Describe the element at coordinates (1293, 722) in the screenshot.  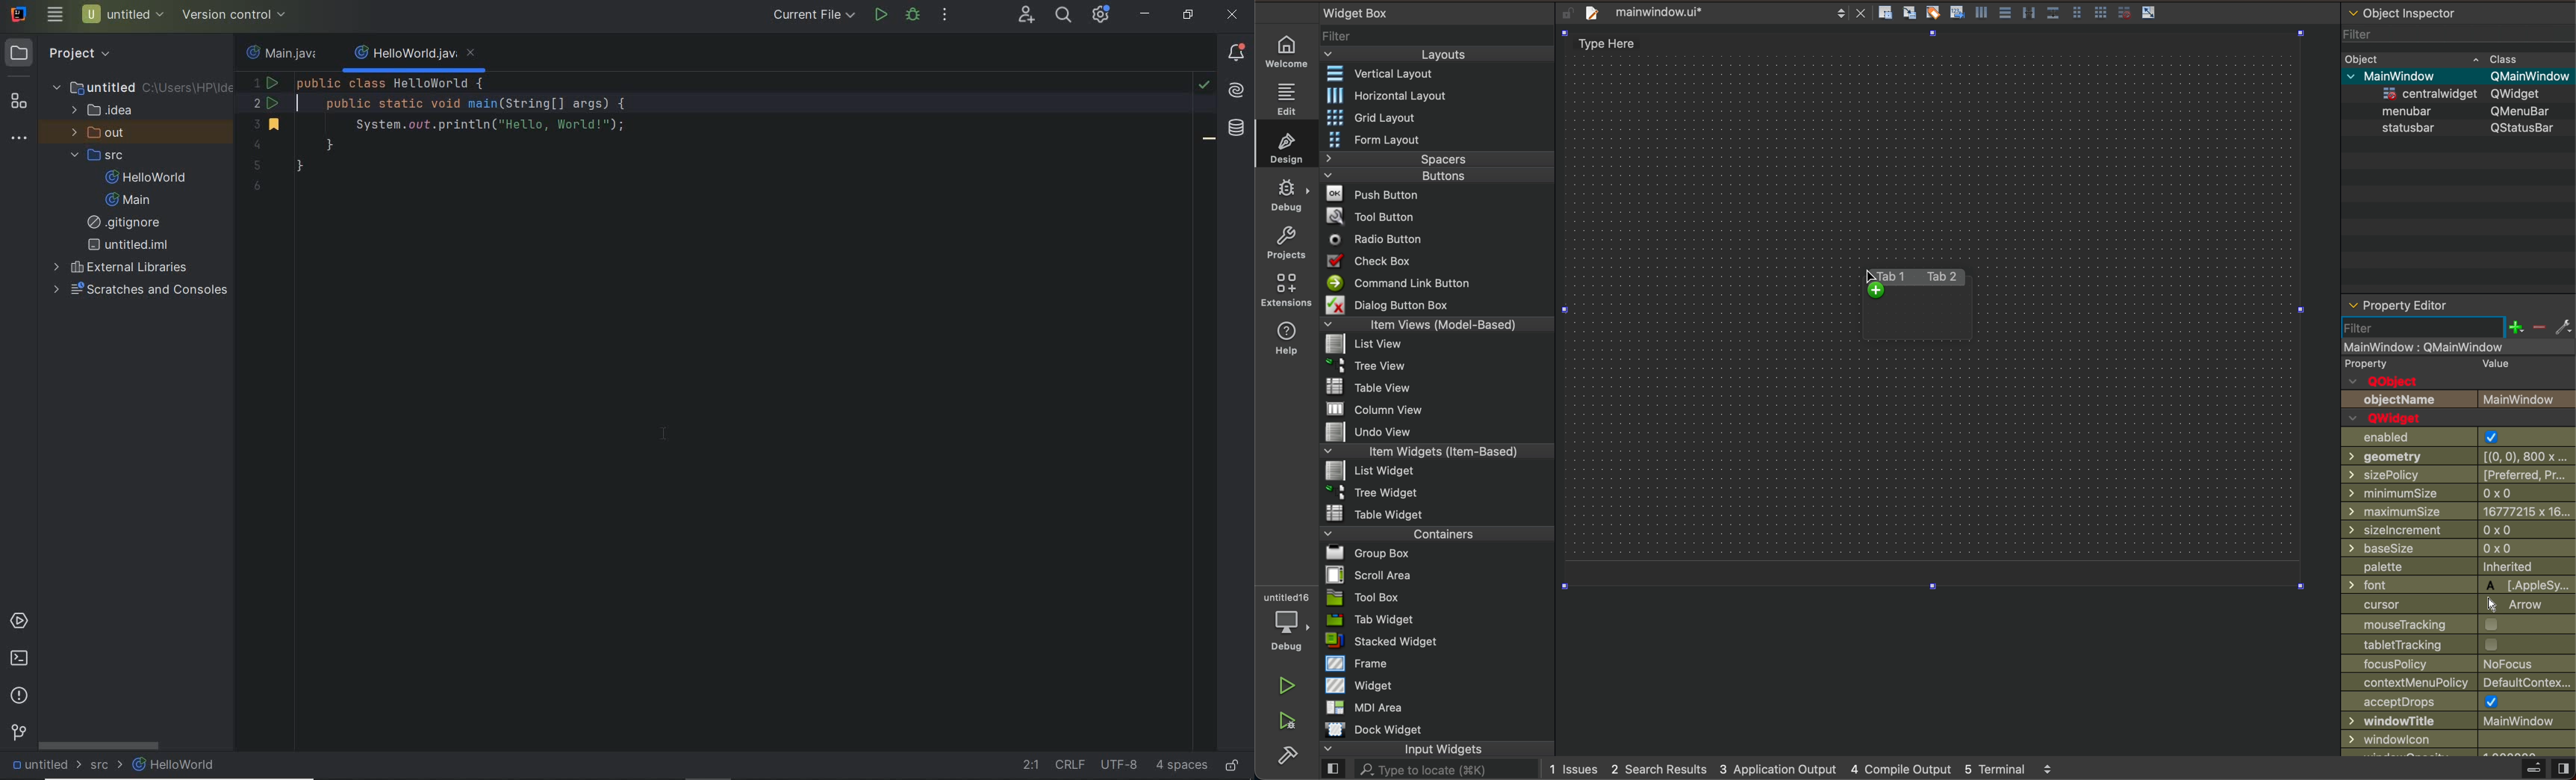
I see `run and debuh` at that location.